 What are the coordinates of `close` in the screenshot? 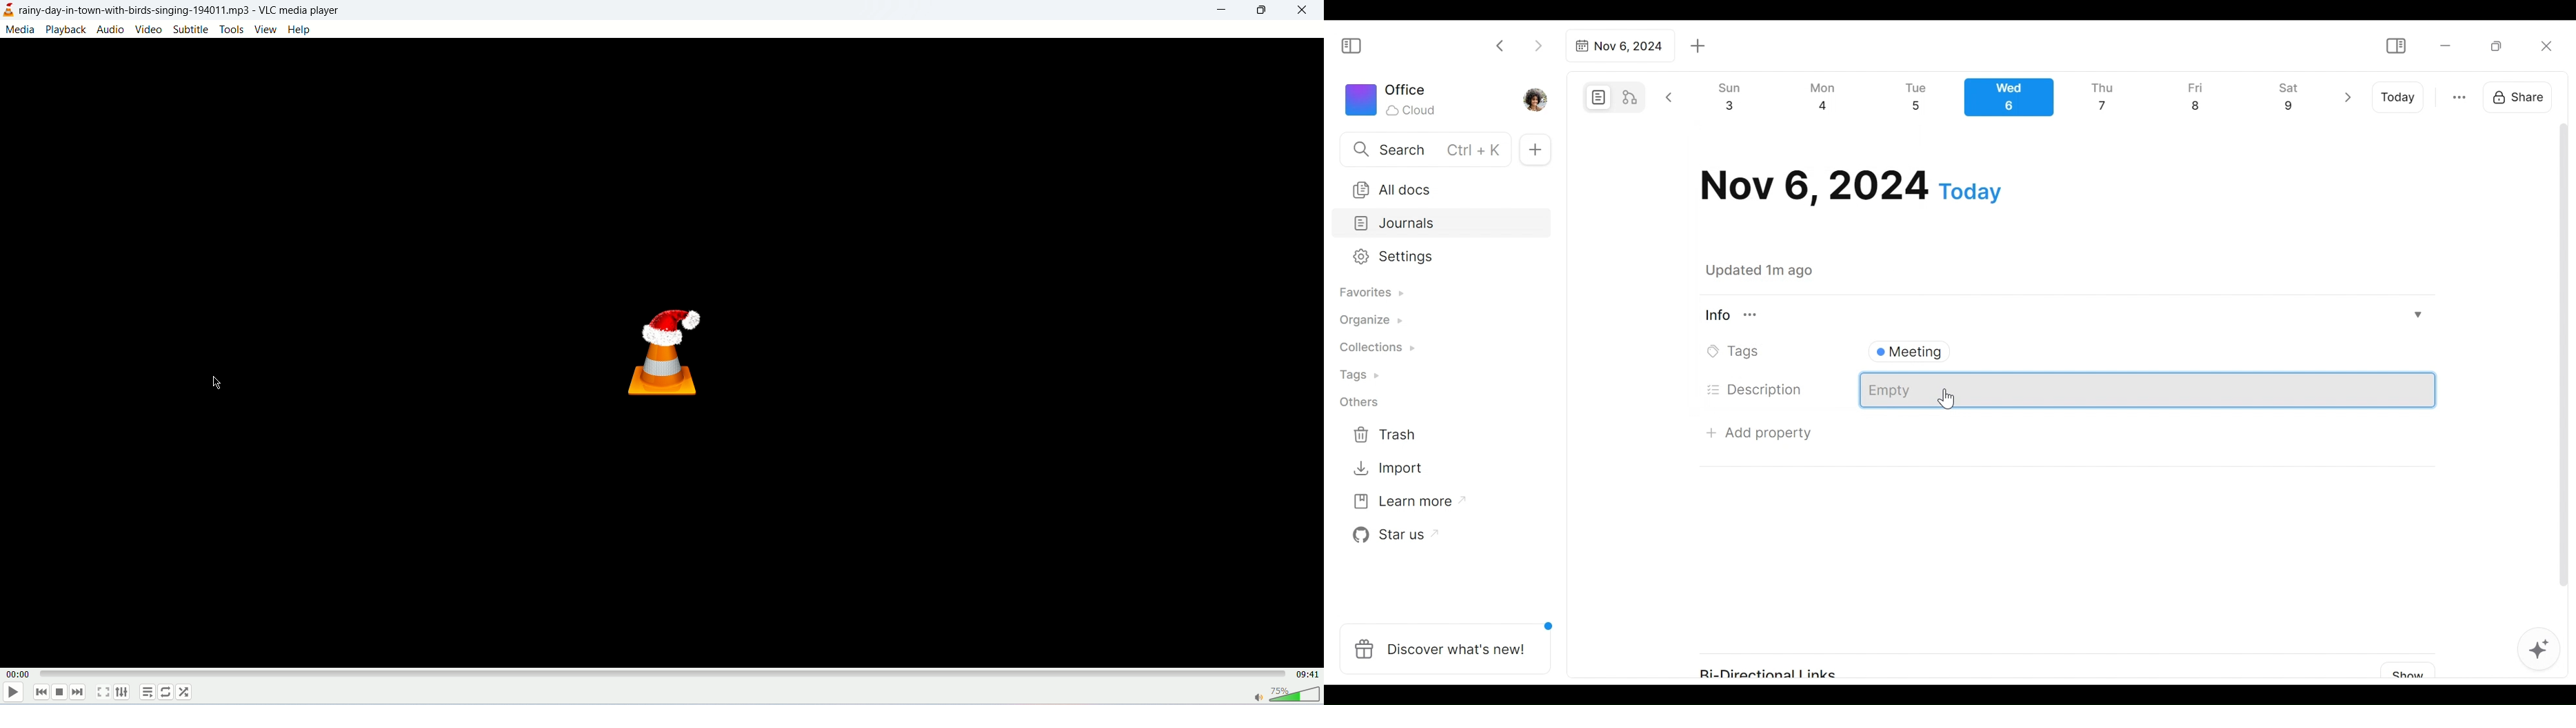 It's located at (1302, 10).